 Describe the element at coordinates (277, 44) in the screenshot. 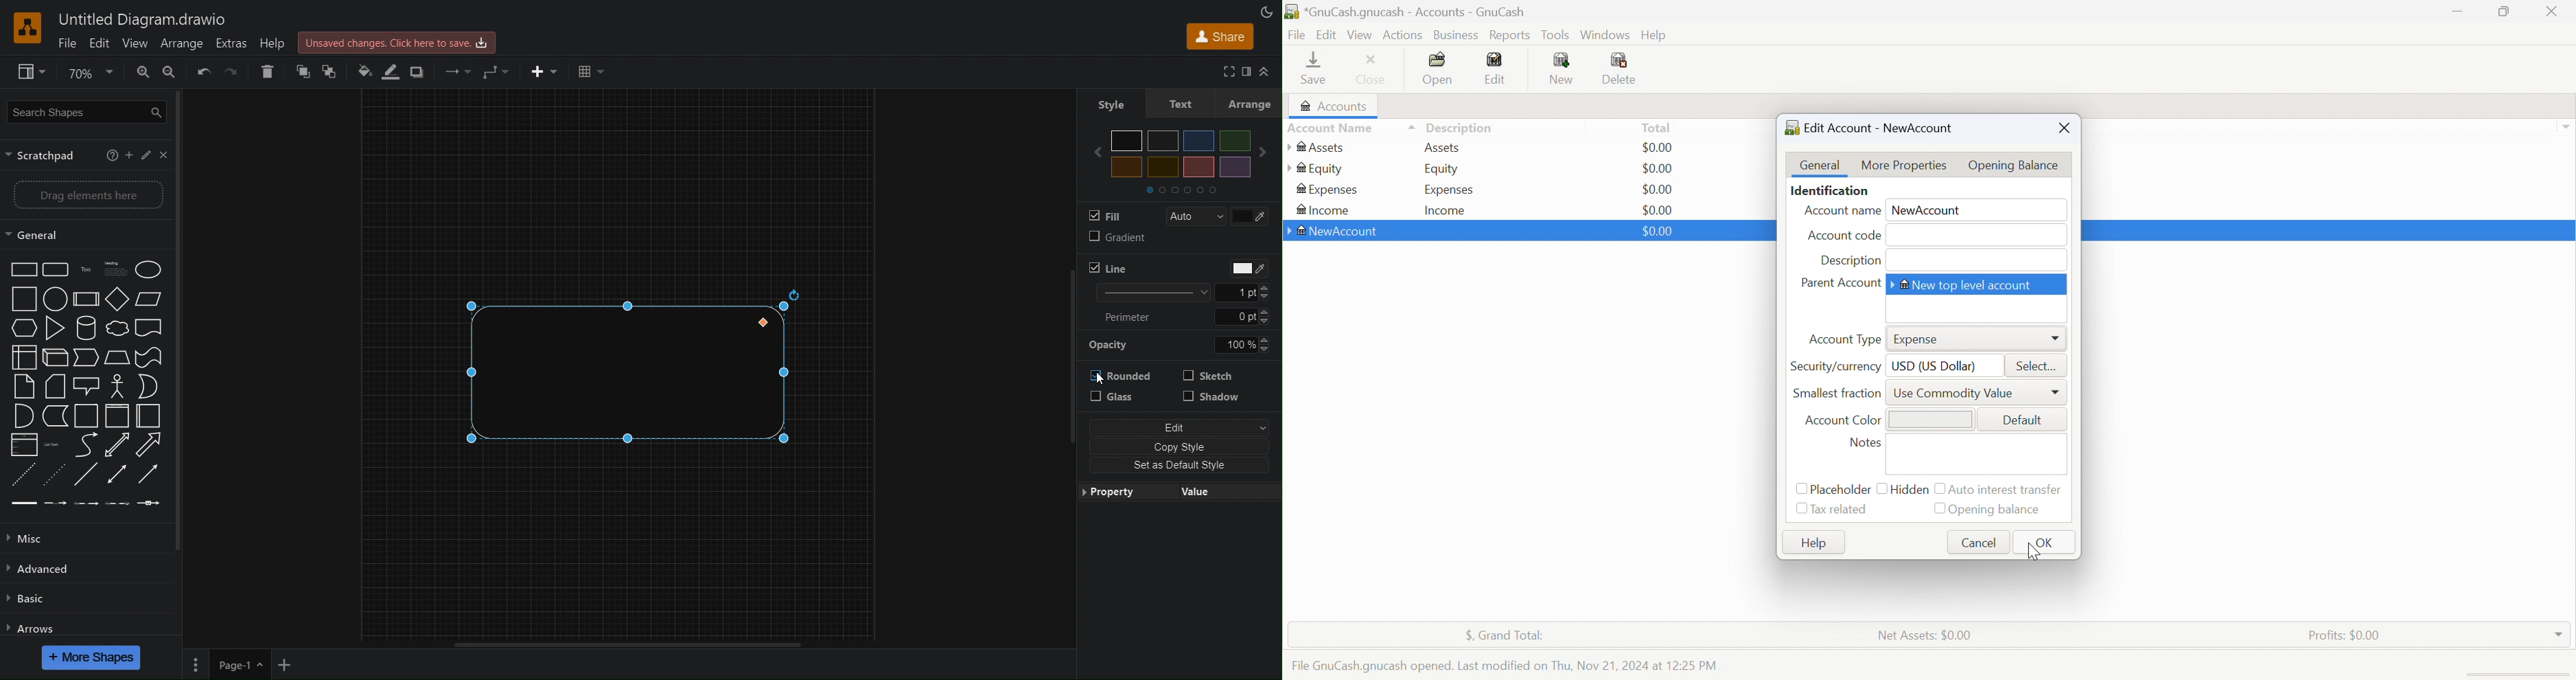

I see `Help` at that location.